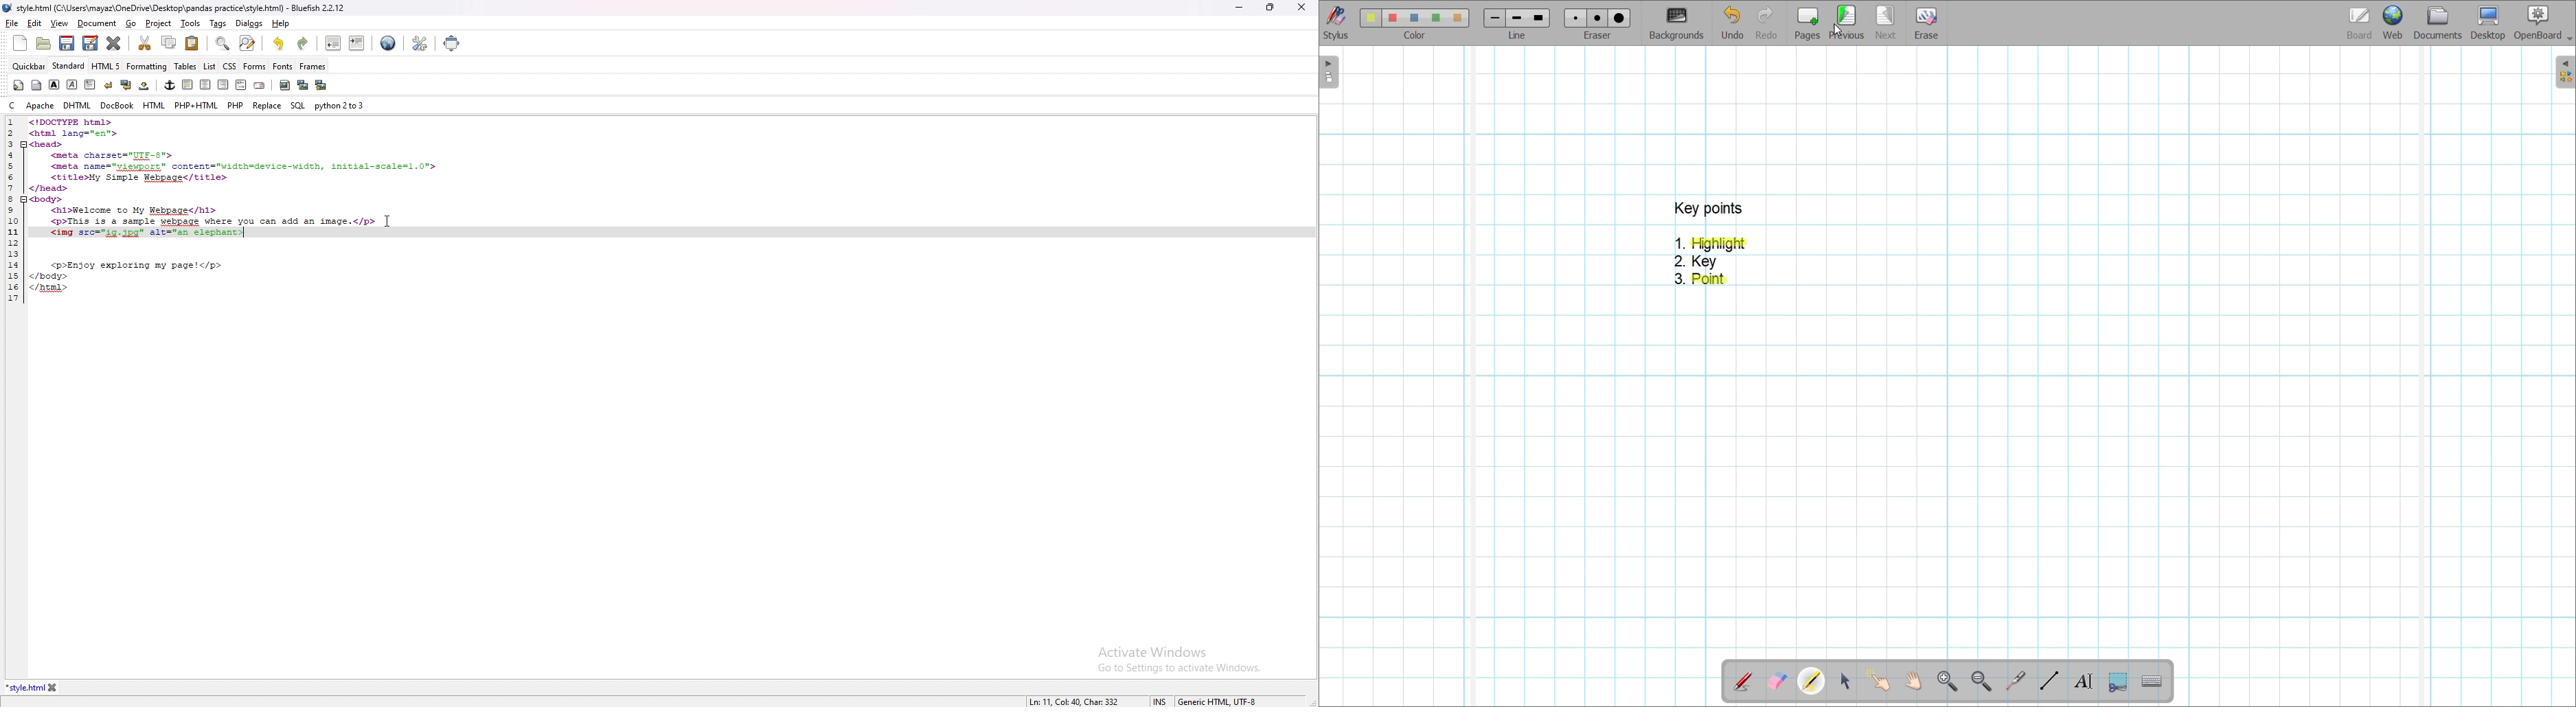 This screenshot has width=2576, height=728. Describe the element at coordinates (2015, 681) in the screenshot. I see `Use virtual laser` at that location.